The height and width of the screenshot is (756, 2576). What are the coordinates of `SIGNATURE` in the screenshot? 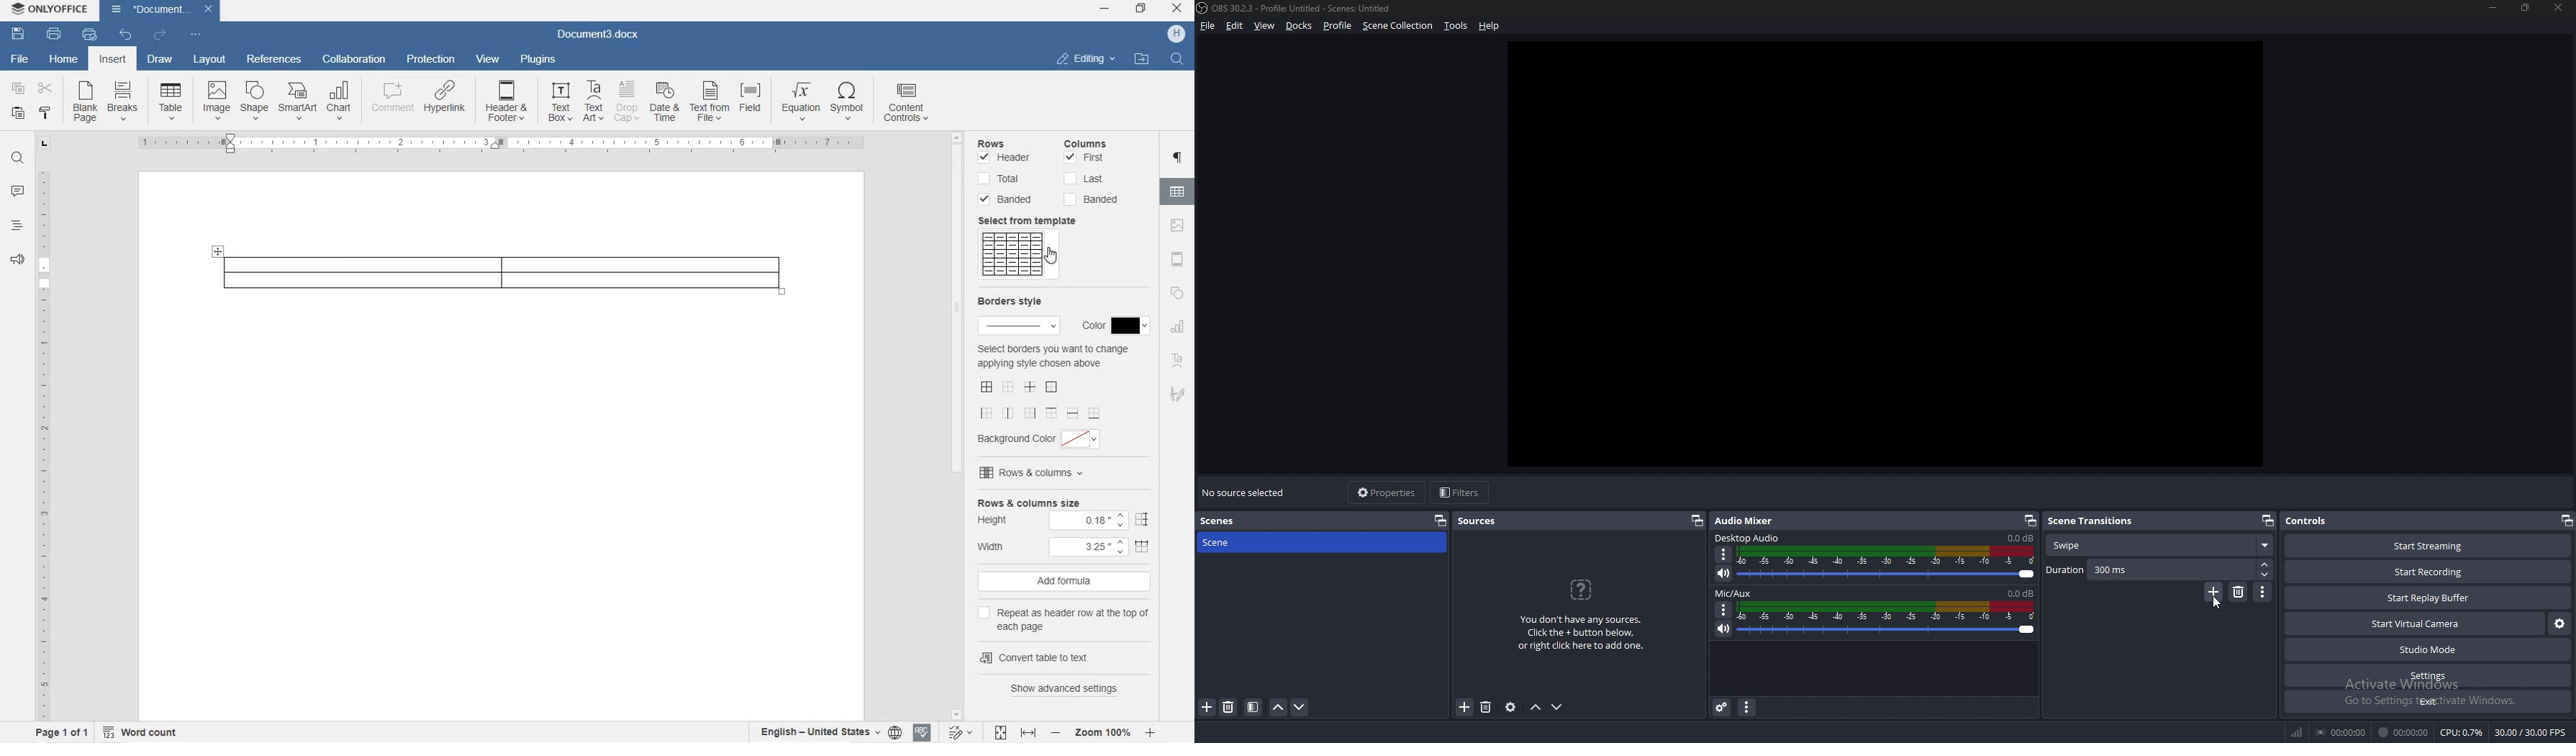 It's located at (1179, 393).